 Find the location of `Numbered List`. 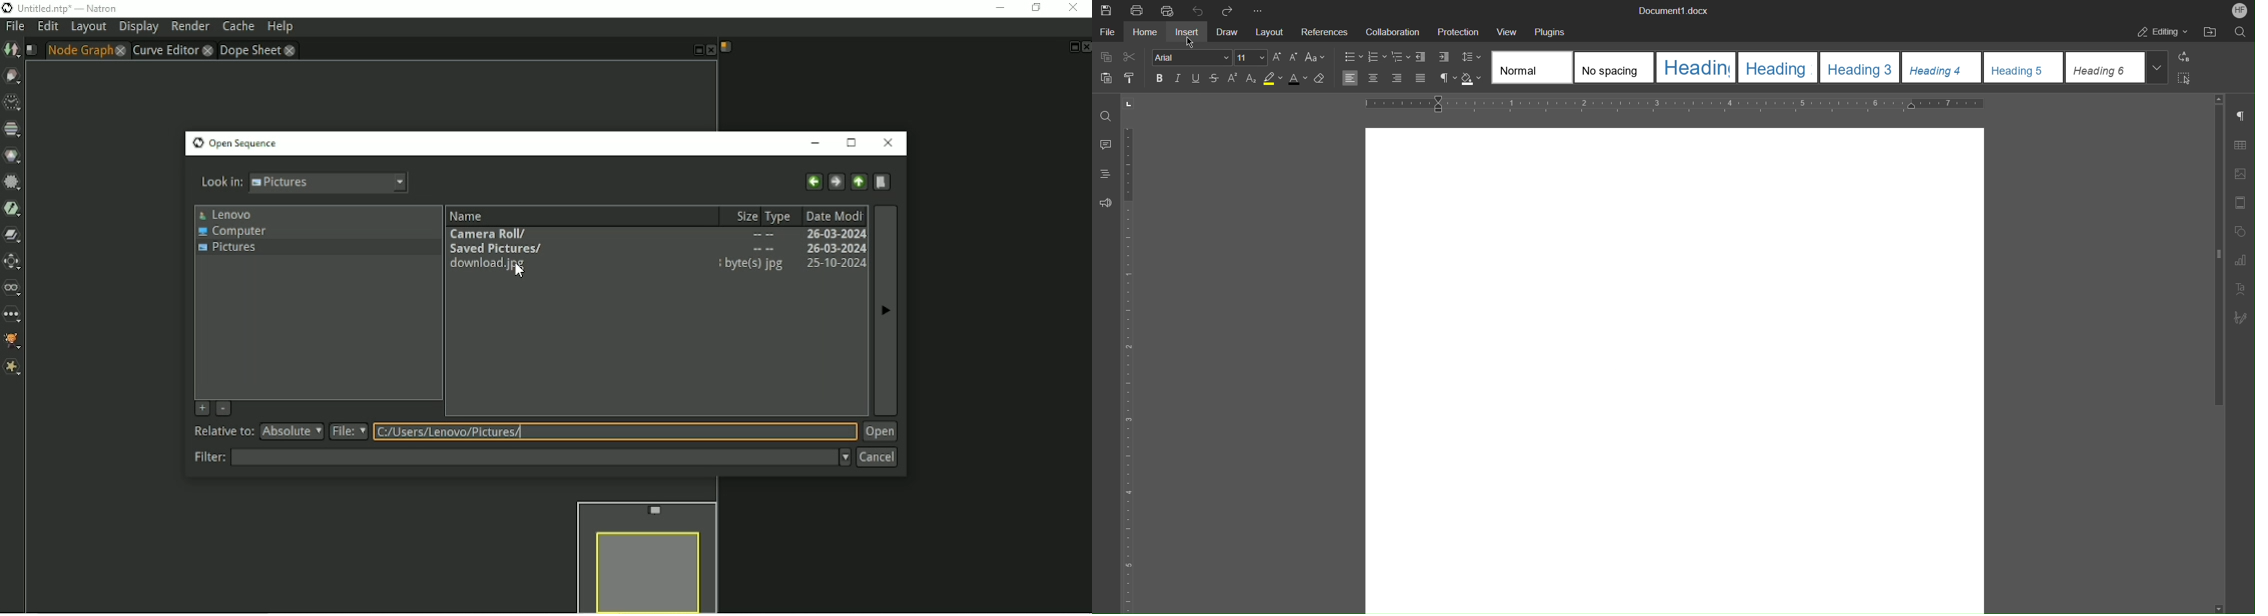

Numbered List is located at coordinates (1378, 58).